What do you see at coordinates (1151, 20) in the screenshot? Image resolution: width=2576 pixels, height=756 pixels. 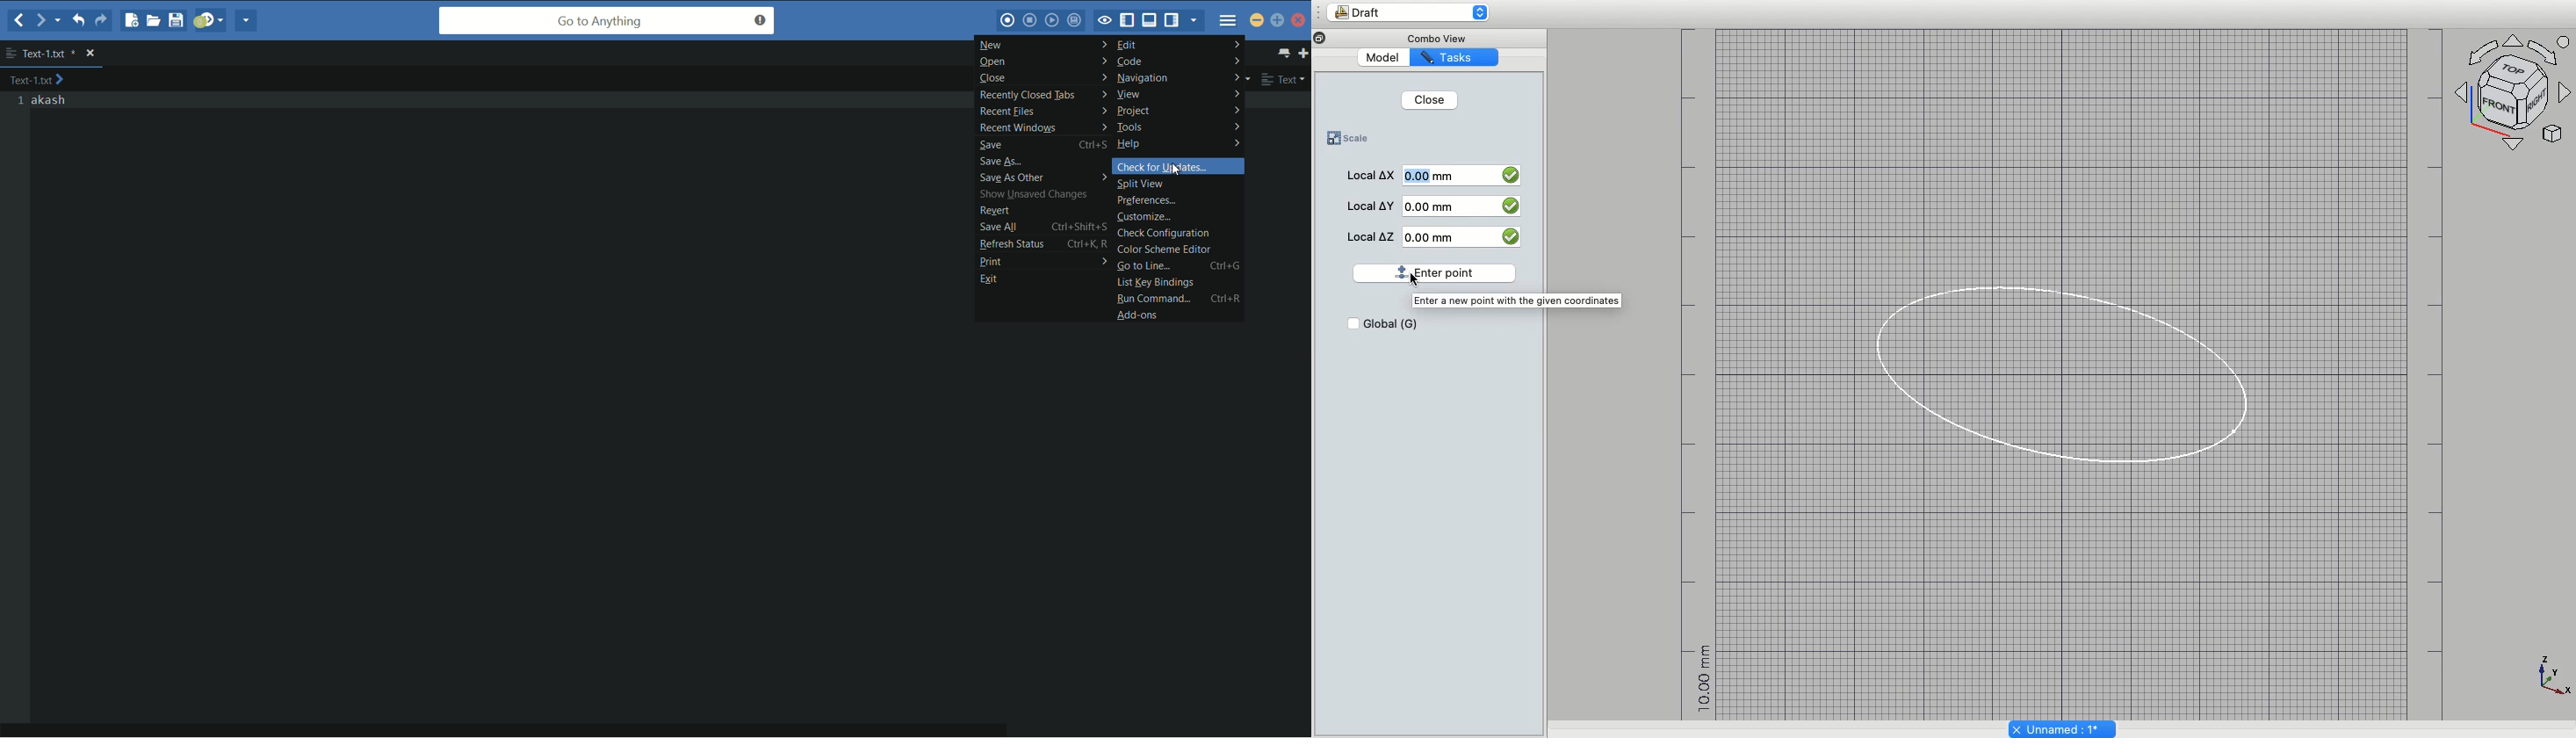 I see `show/hide bottom panel` at bounding box center [1151, 20].